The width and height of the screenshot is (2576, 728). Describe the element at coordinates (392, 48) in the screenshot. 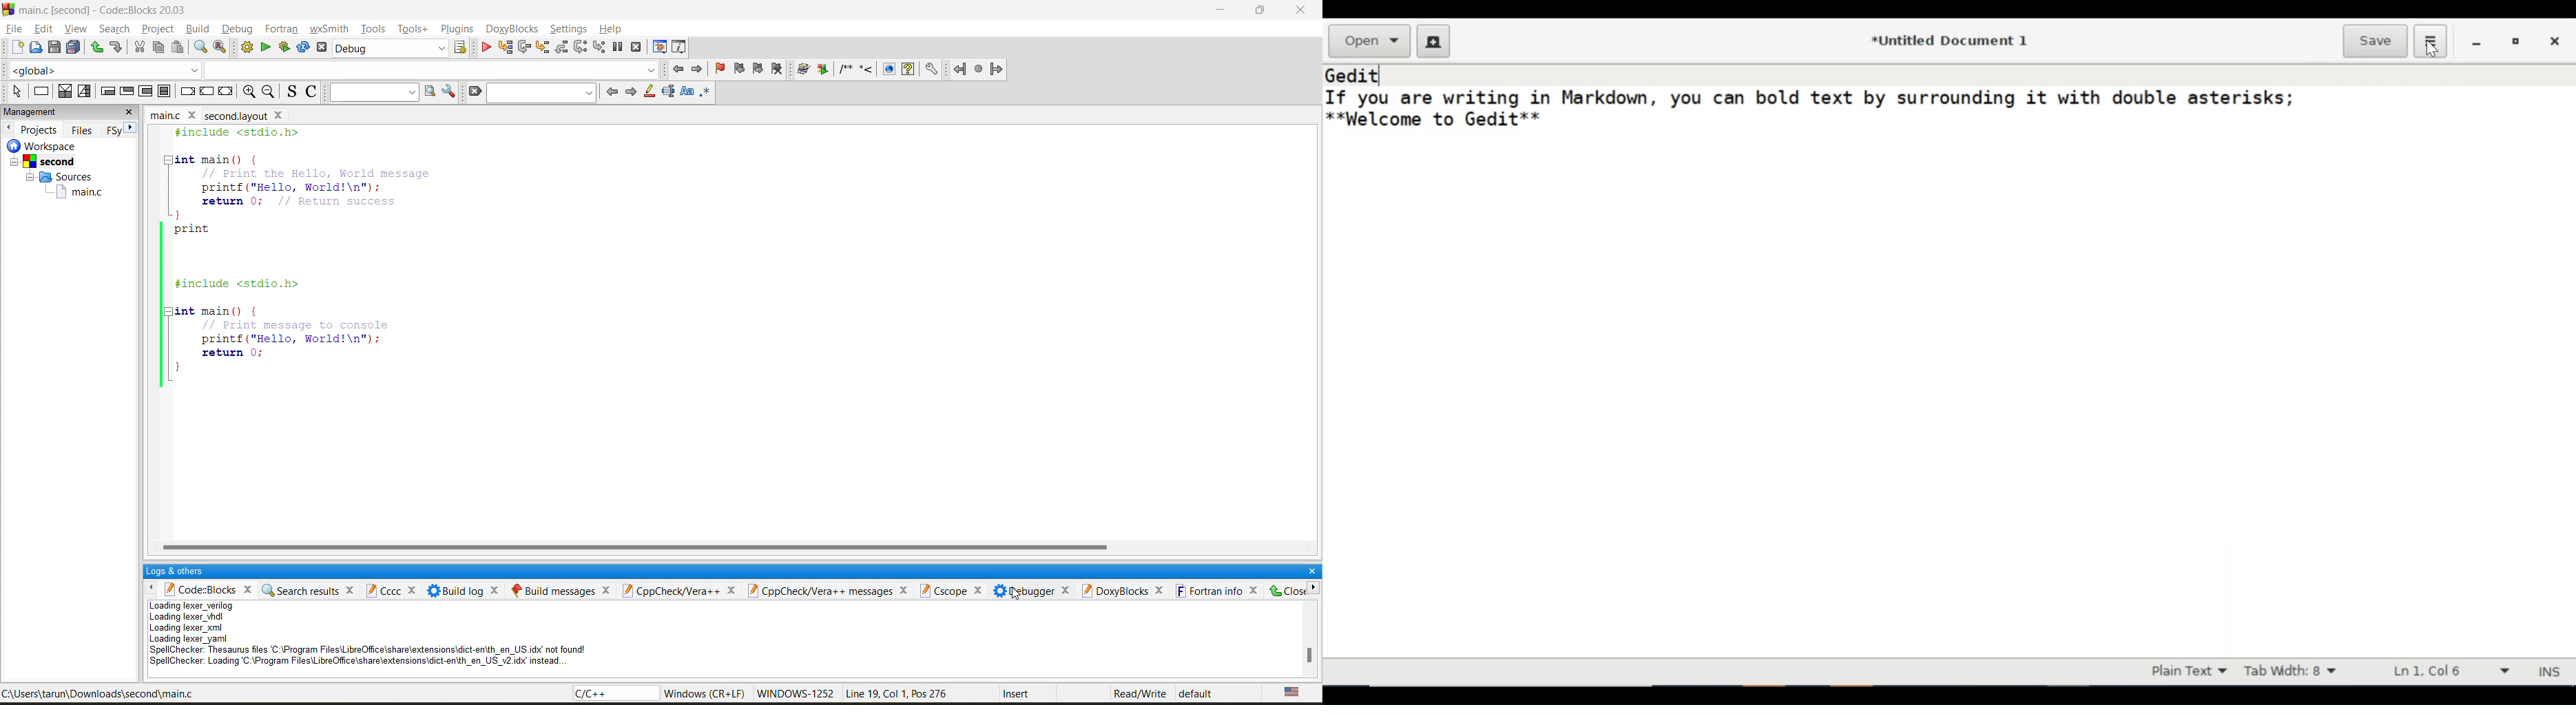

I see `build target` at that location.